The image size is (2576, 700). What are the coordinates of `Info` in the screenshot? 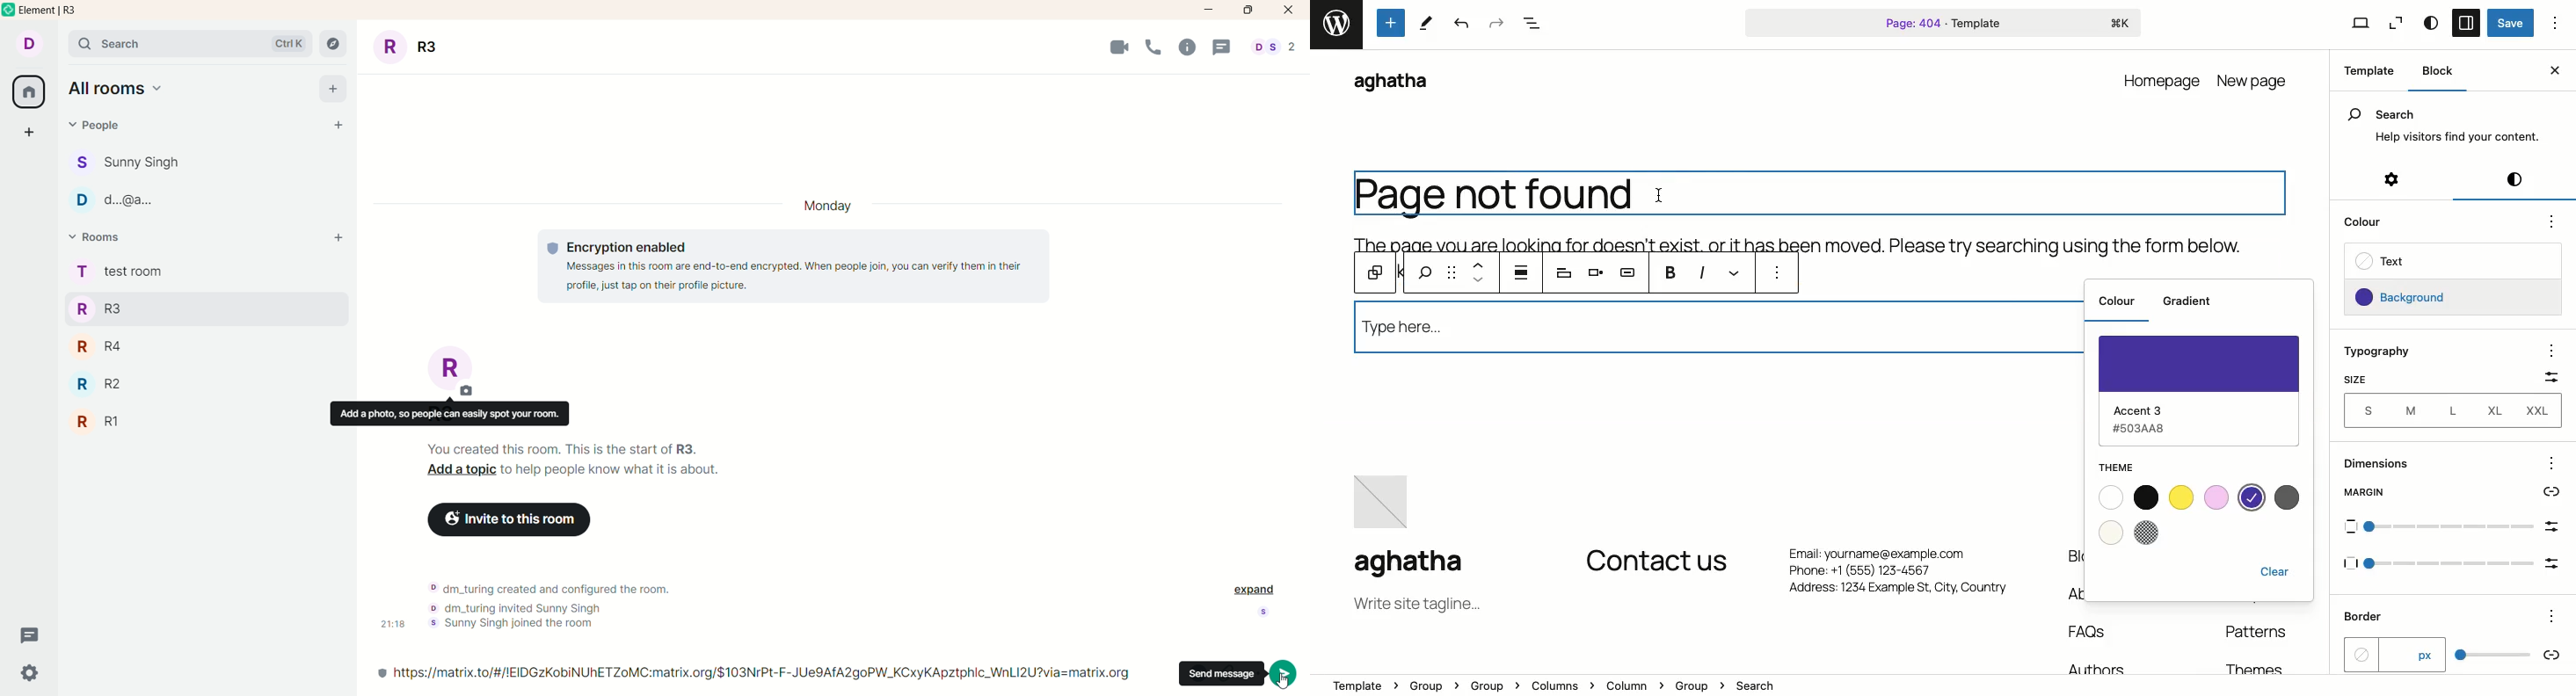 It's located at (1189, 44).